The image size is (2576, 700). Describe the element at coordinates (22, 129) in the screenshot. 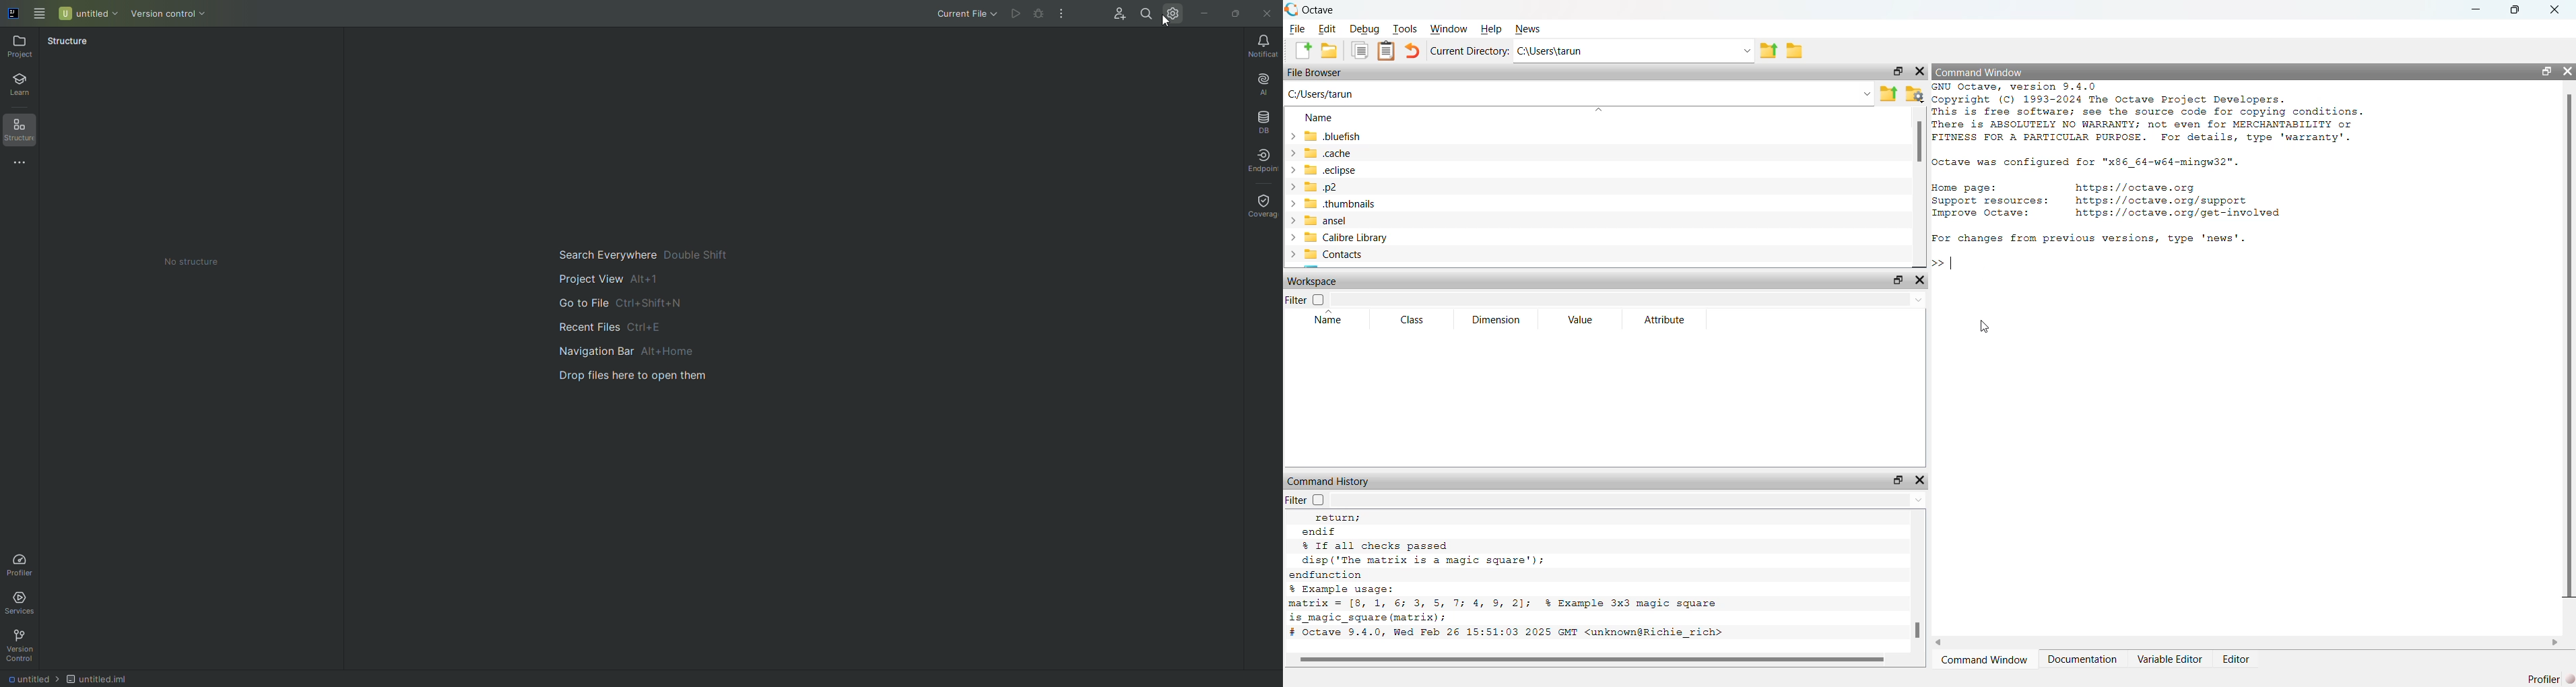

I see `Structure` at that location.